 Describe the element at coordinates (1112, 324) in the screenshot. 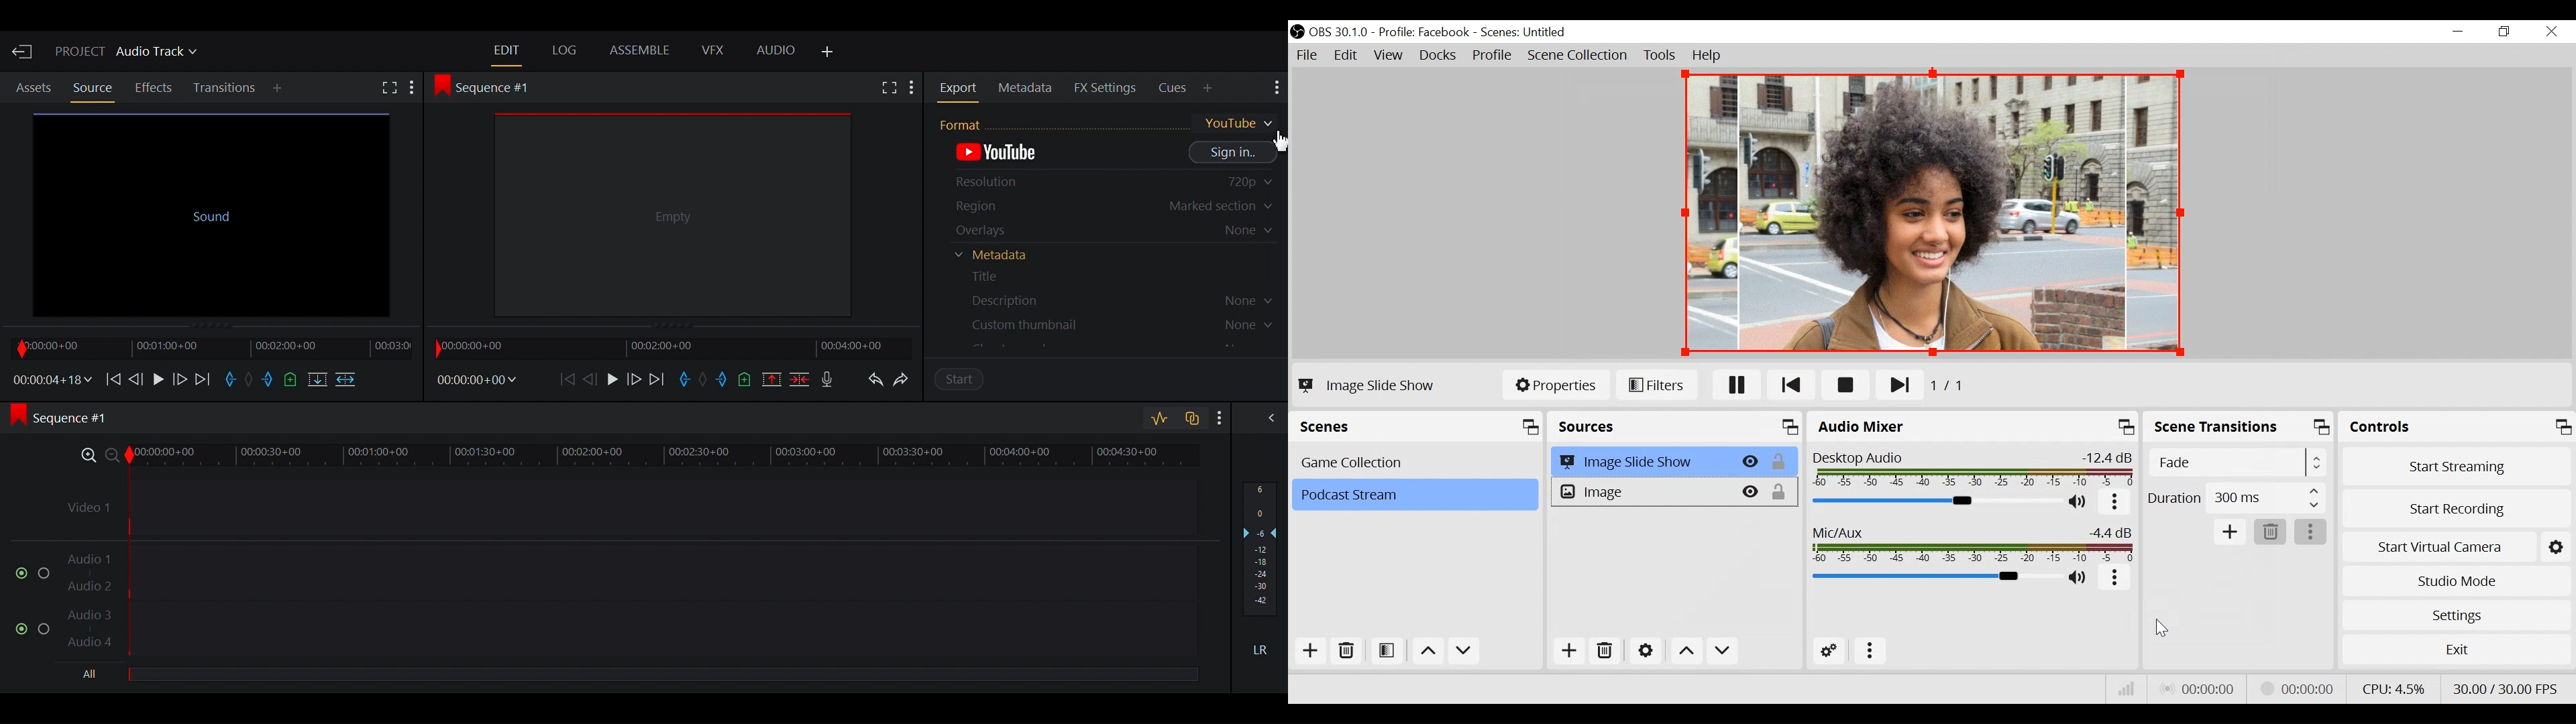

I see `Custom Thumbnail` at that location.